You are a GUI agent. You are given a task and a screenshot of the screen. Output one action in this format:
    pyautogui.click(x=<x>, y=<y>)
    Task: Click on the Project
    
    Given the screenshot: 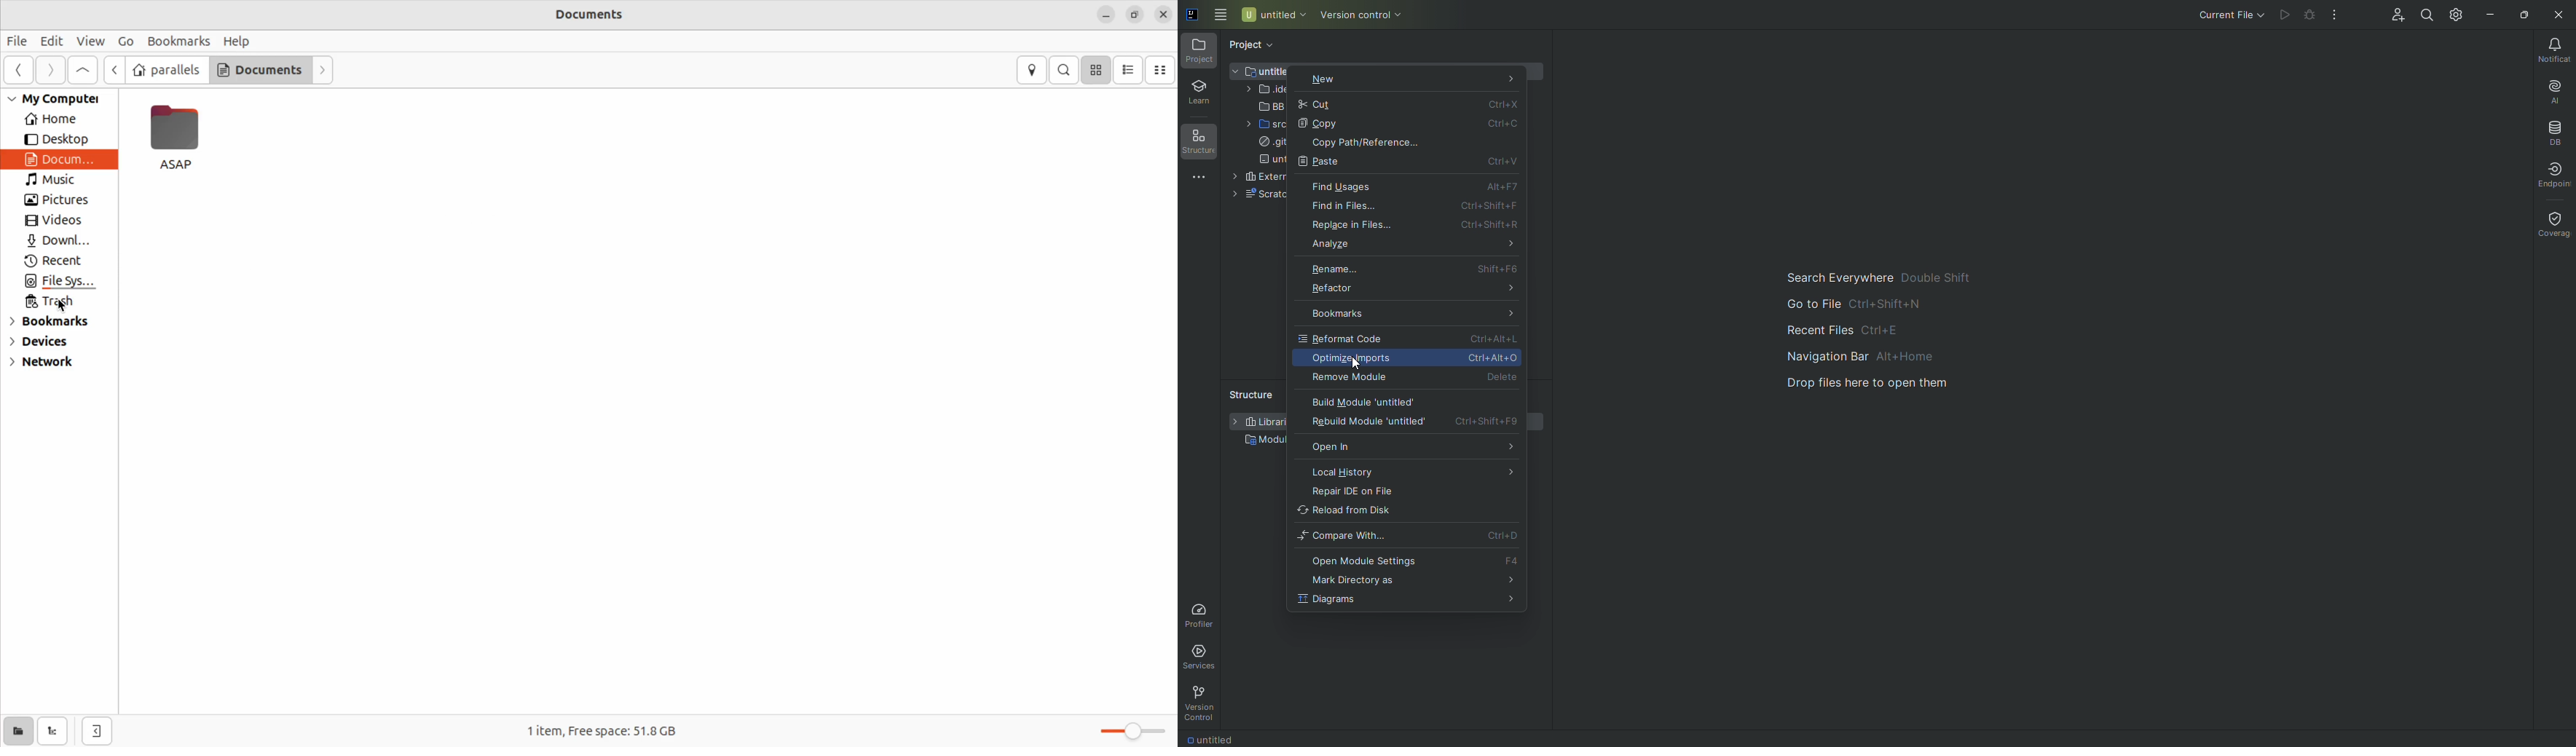 What is the action you would take?
    pyautogui.click(x=1255, y=46)
    